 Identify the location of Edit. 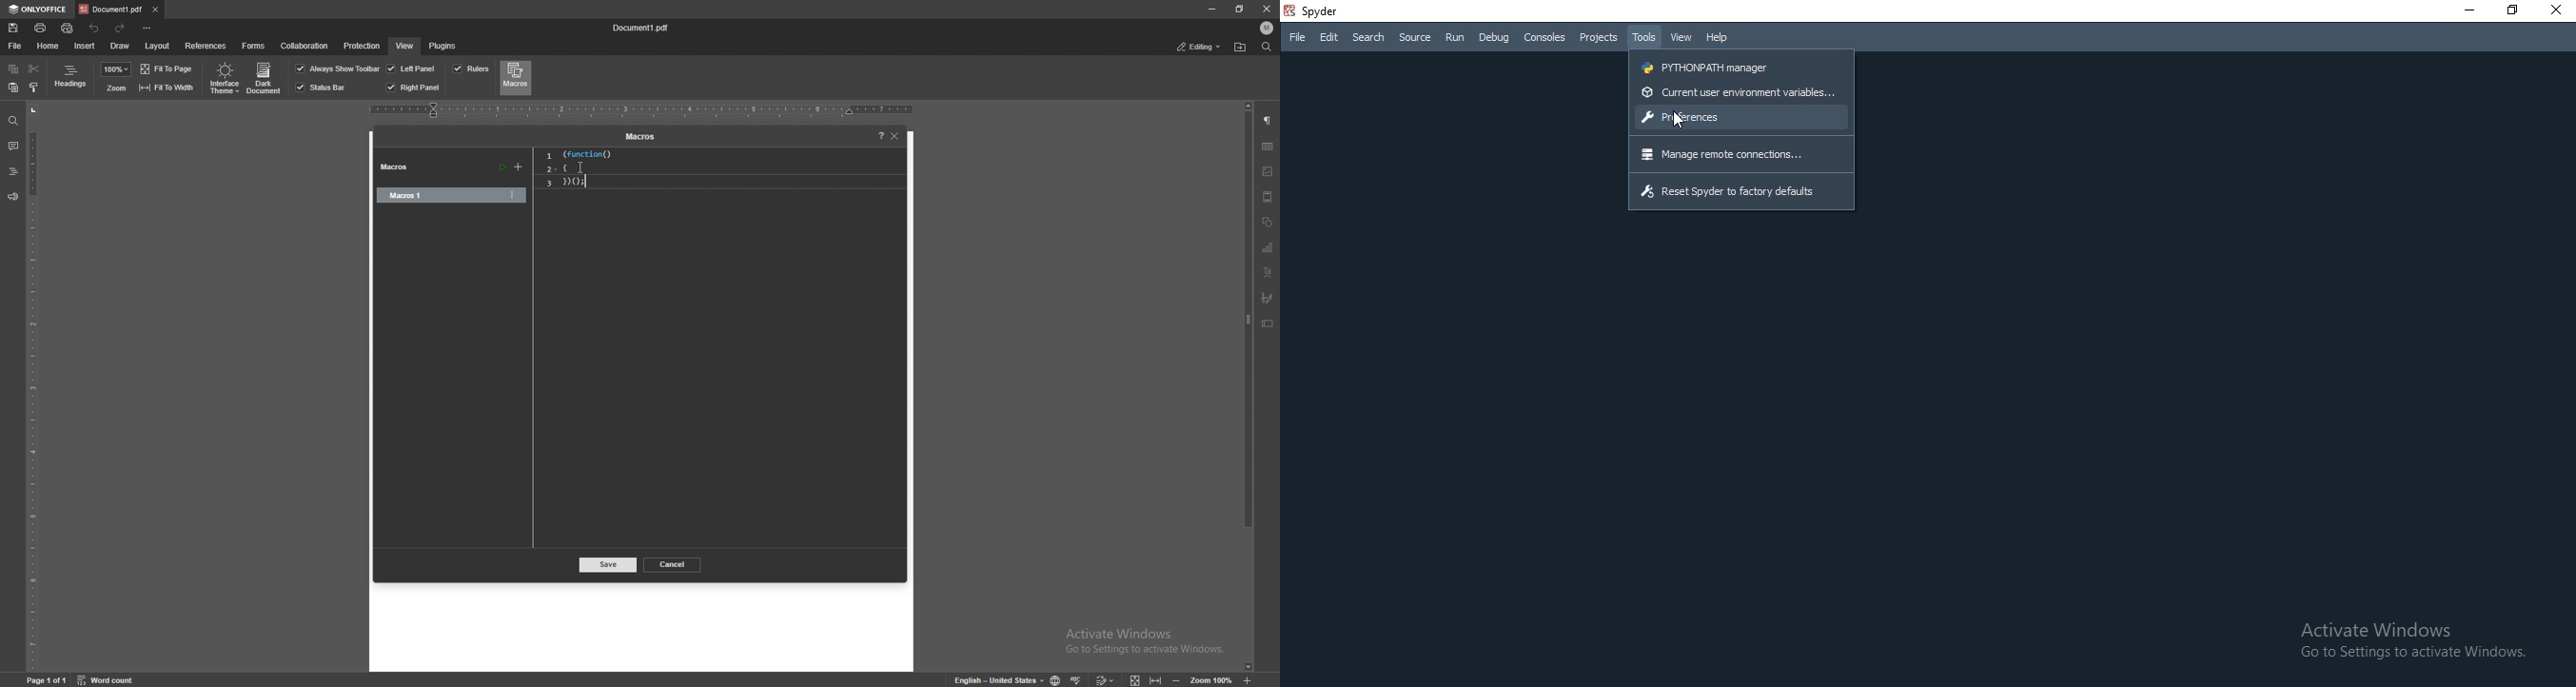
(1329, 36).